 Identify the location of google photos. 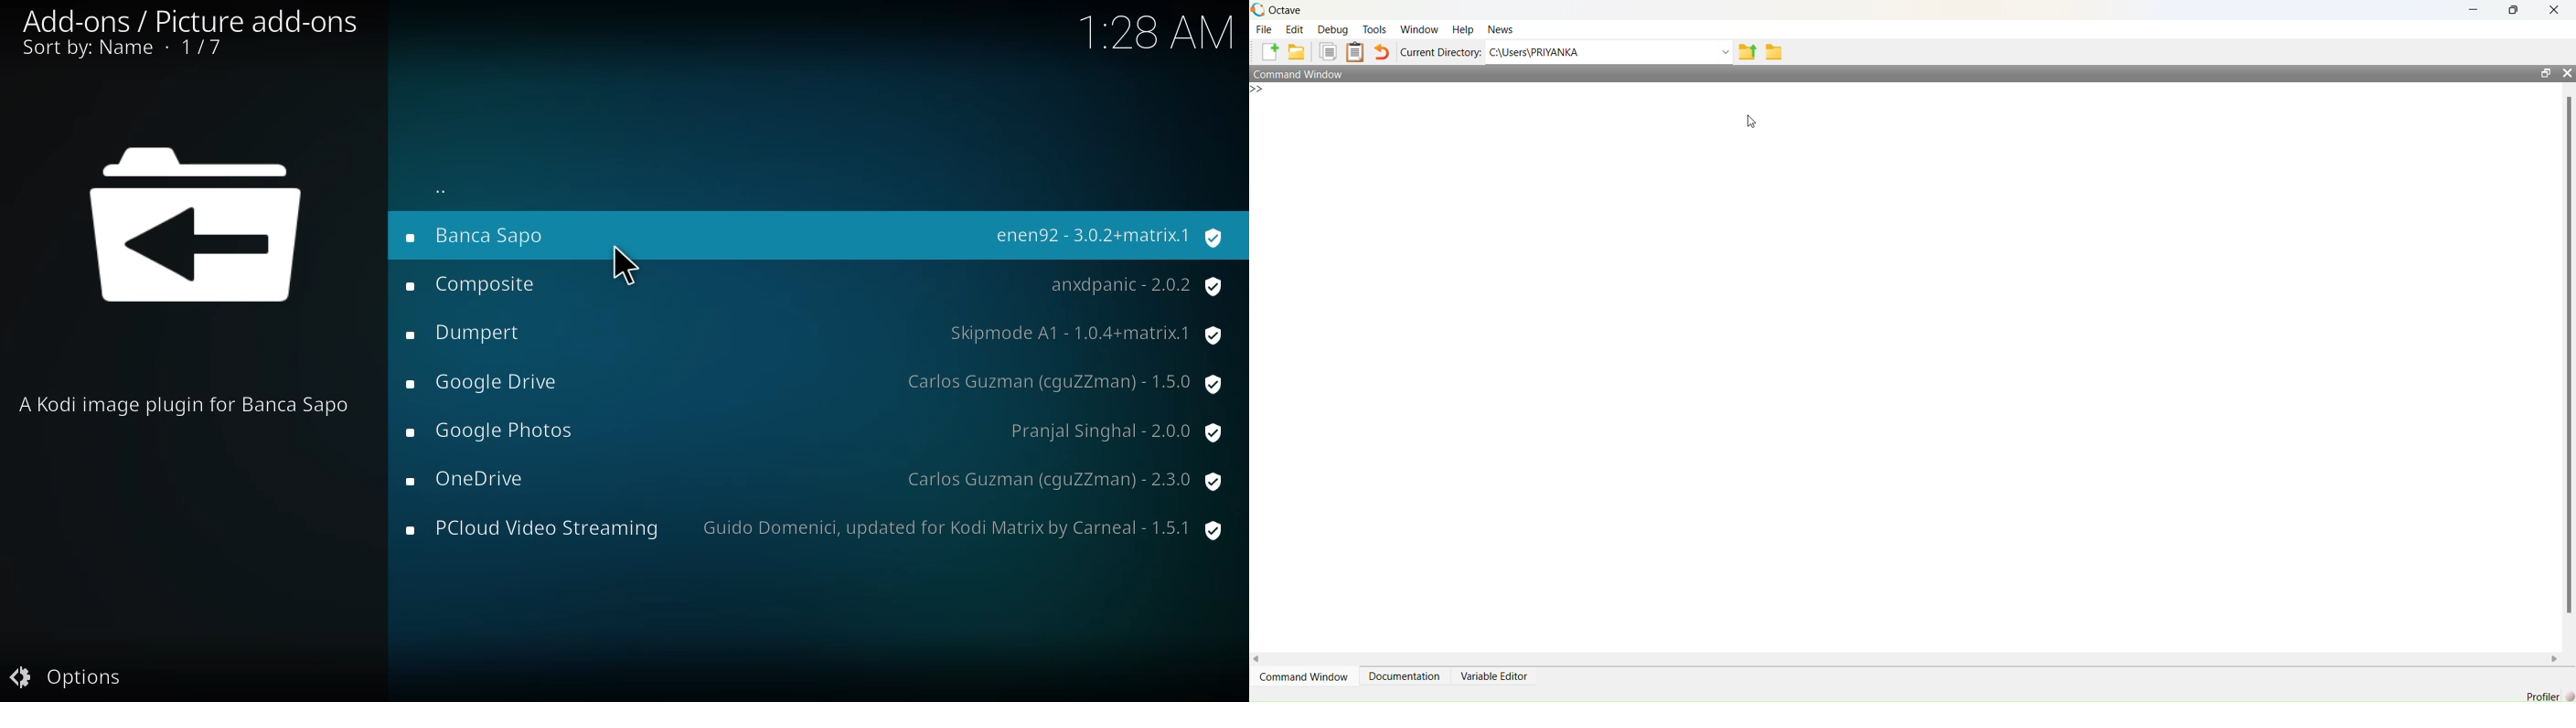
(494, 432).